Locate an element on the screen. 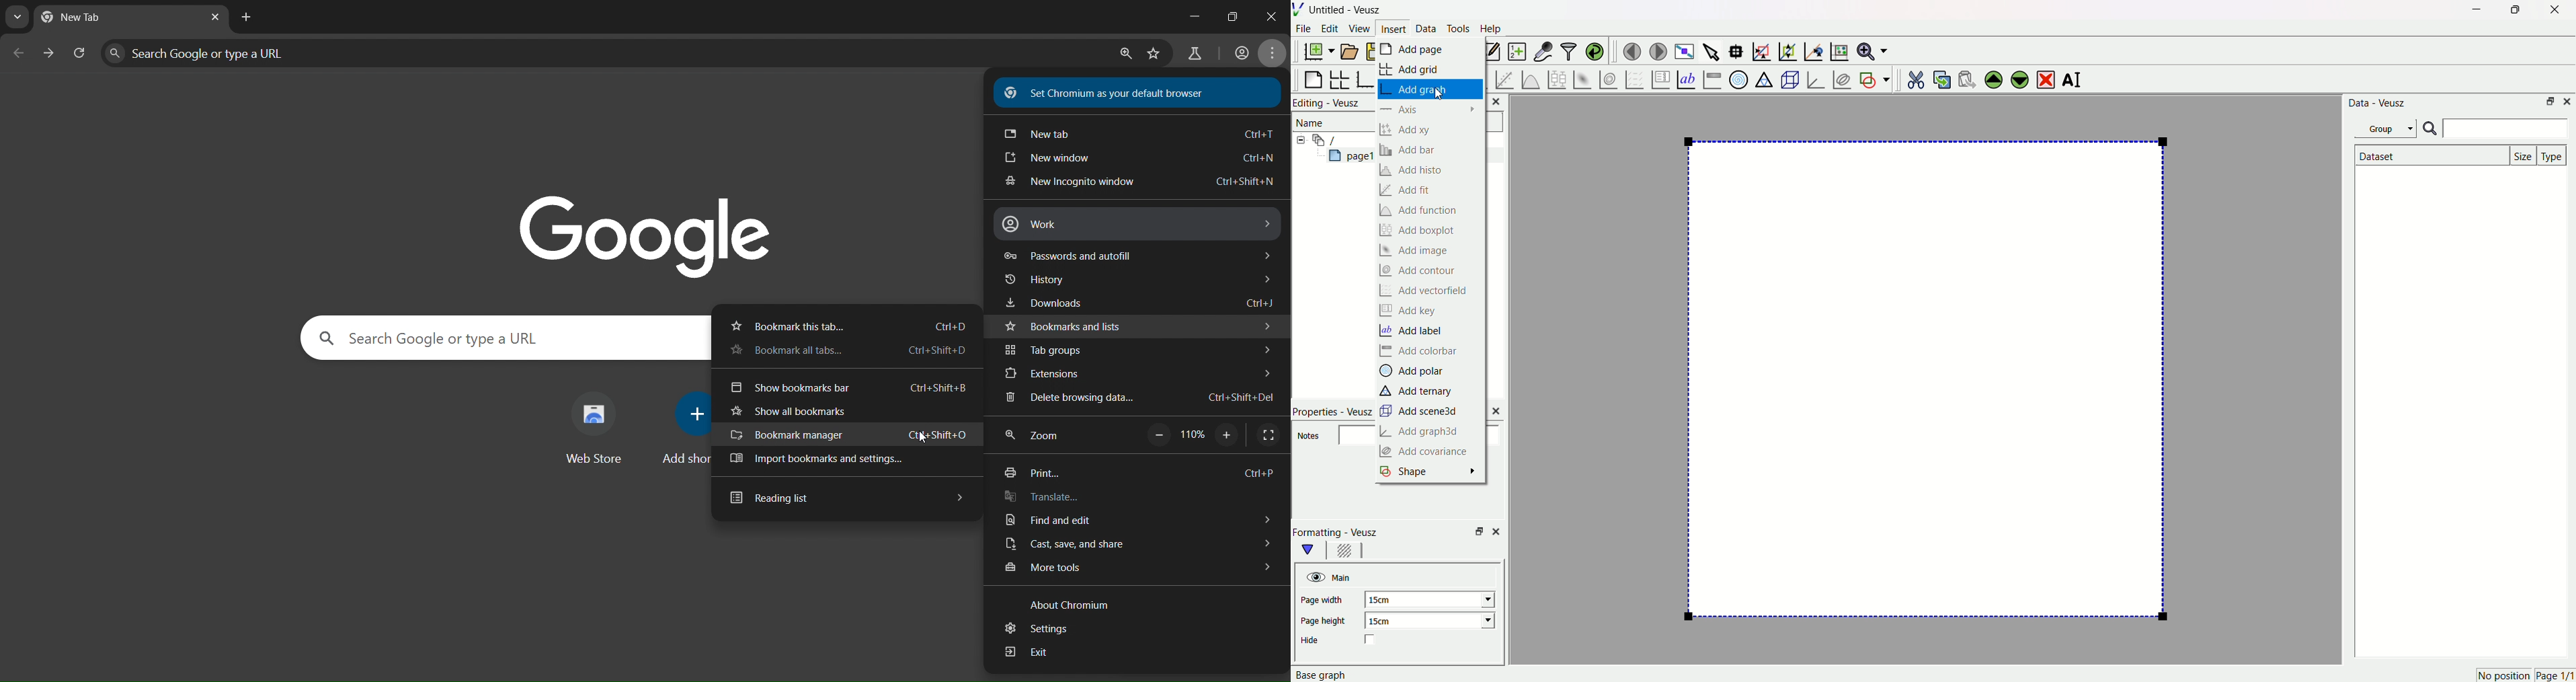 The width and height of the screenshot is (2576, 700). Minimize is located at coordinates (2550, 103).